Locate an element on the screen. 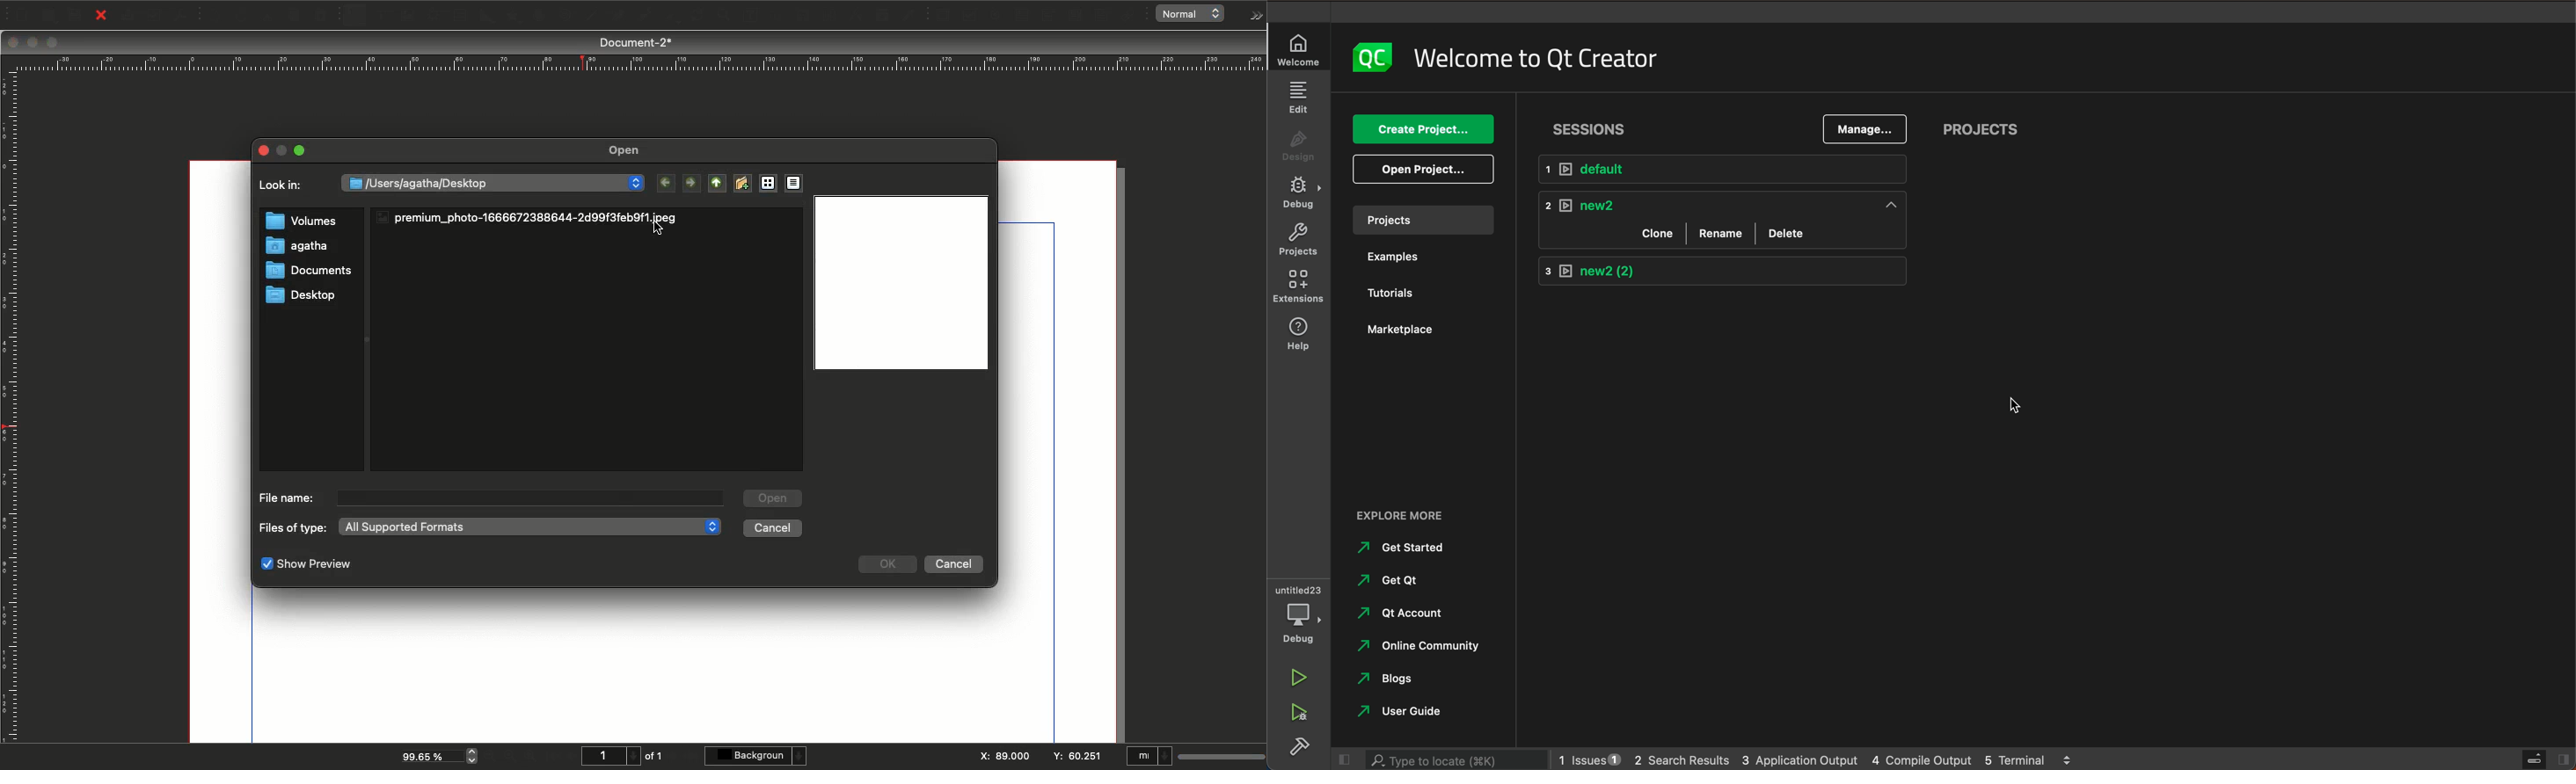 This screenshot has height=784, width=2576. Display is located at coordinates (900, 285).